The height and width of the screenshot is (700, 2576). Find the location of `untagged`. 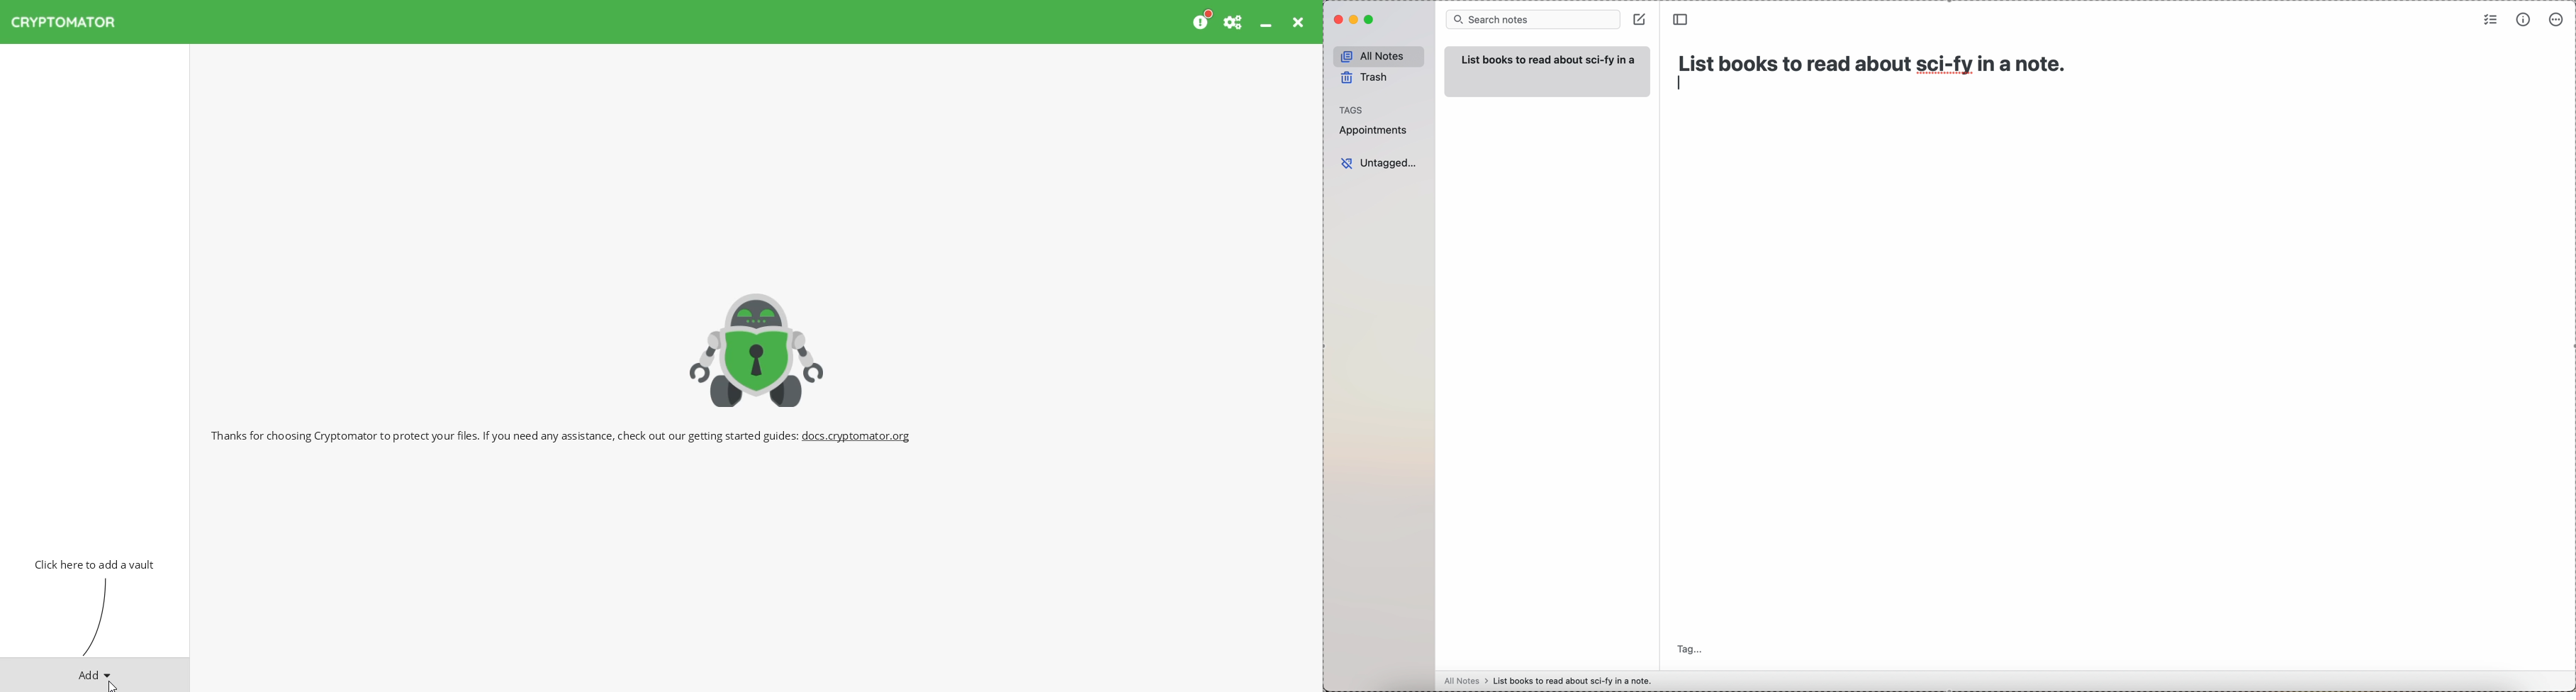

untagged is located at coordinates (1379, 163).